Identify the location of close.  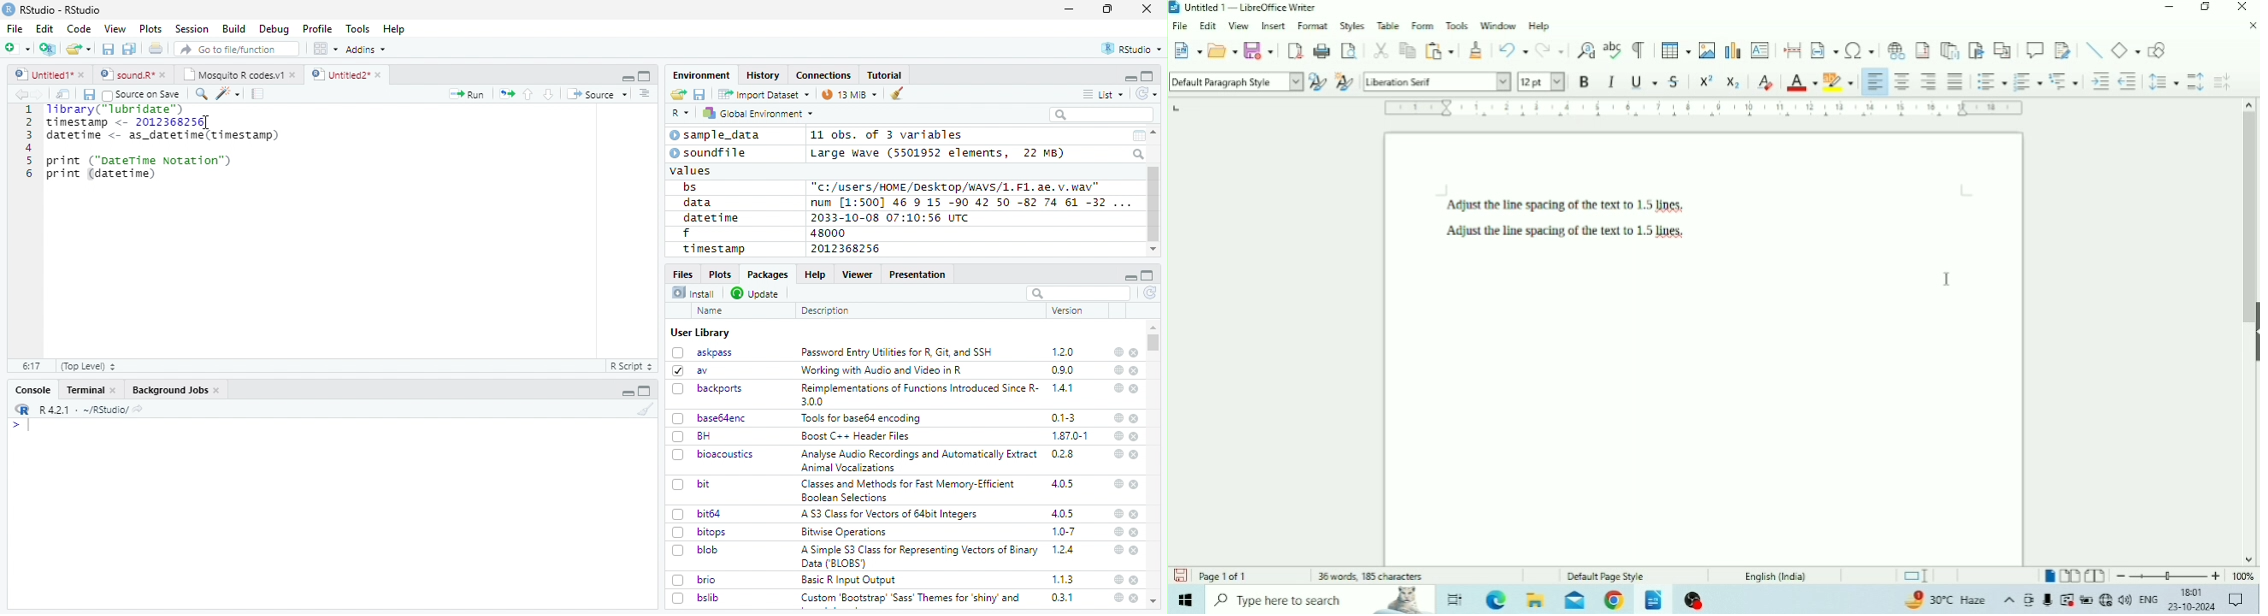
(1134, 353).